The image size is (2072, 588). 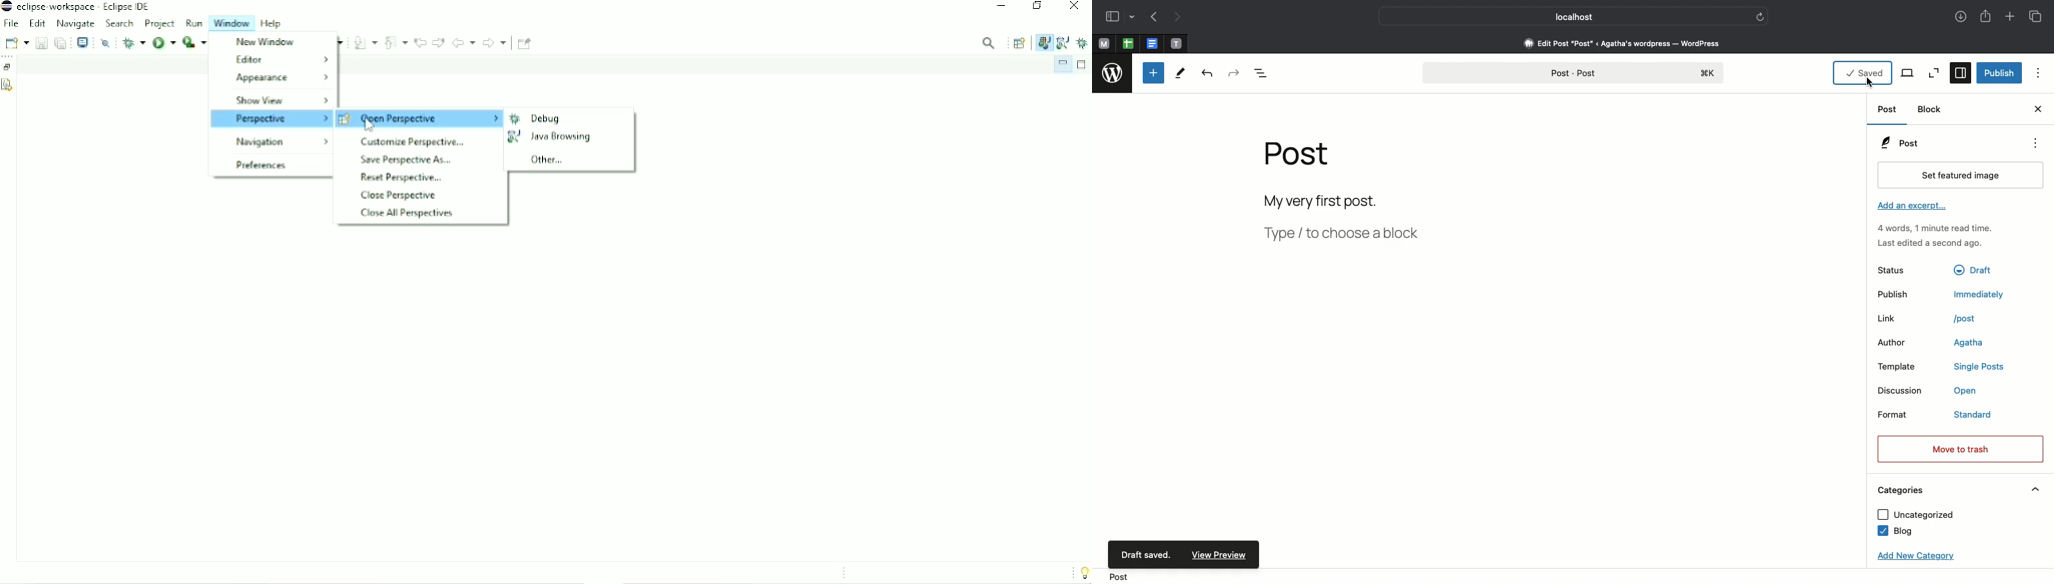 What do you see at coordinates (438, 42) in the screenshot?
I see `Next edit location` at bounding box center [438, 42].